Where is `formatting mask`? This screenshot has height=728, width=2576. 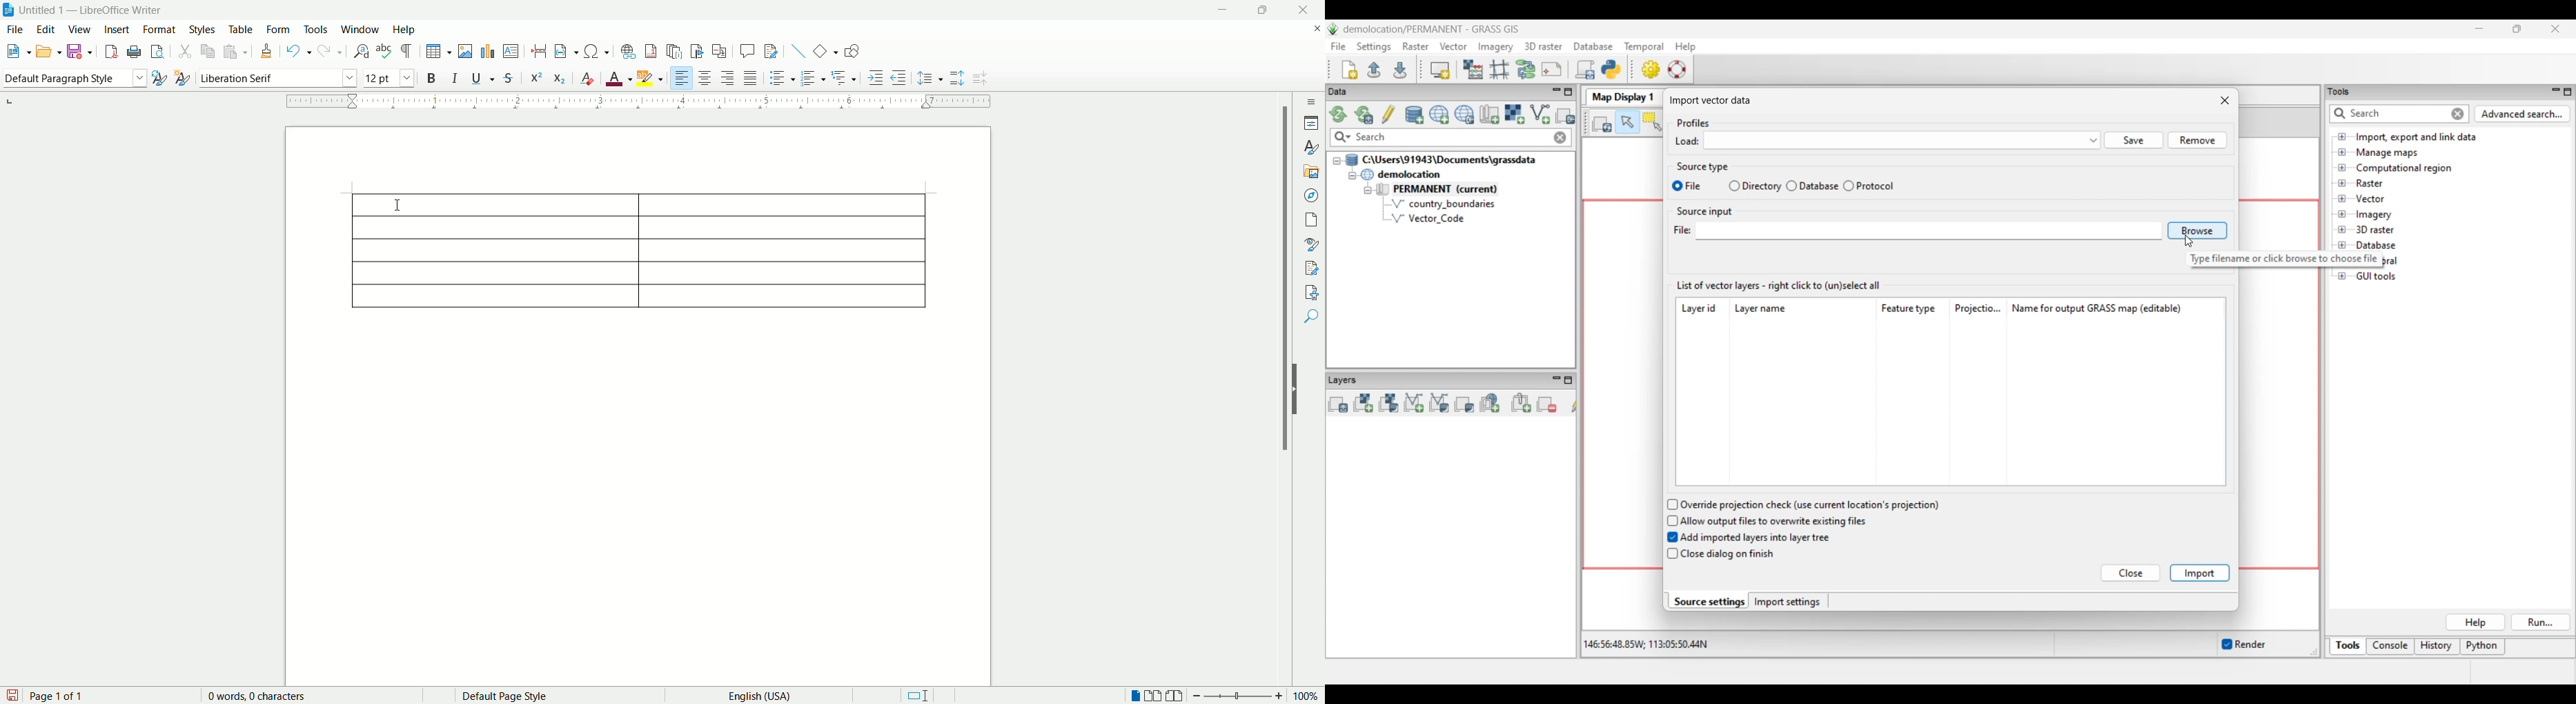
formatting mask is located at coordinates (408, 50).